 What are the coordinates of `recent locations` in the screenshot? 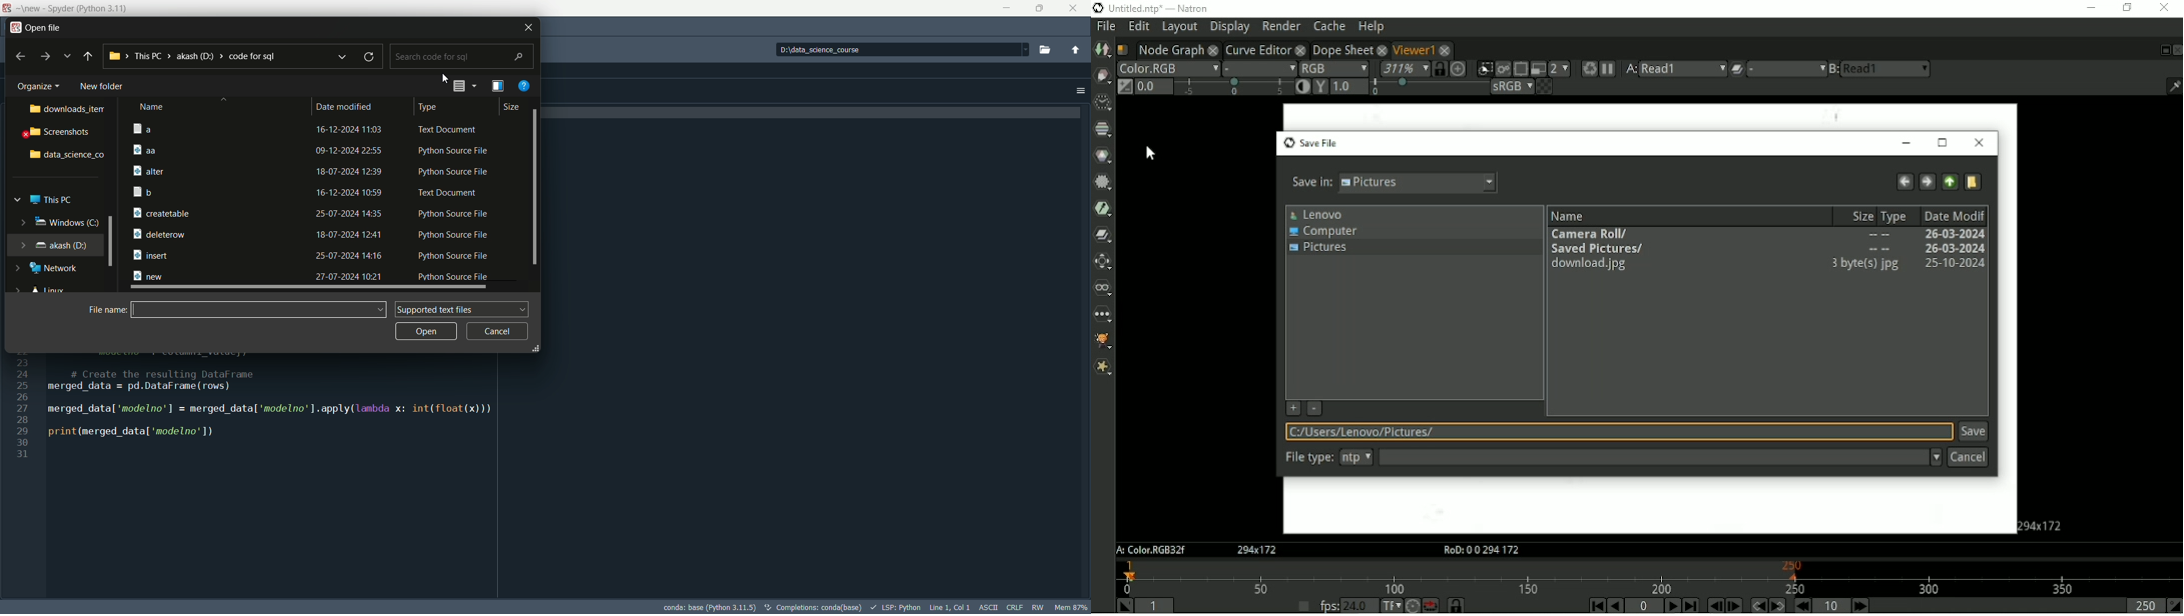 It's located at (342, 54).